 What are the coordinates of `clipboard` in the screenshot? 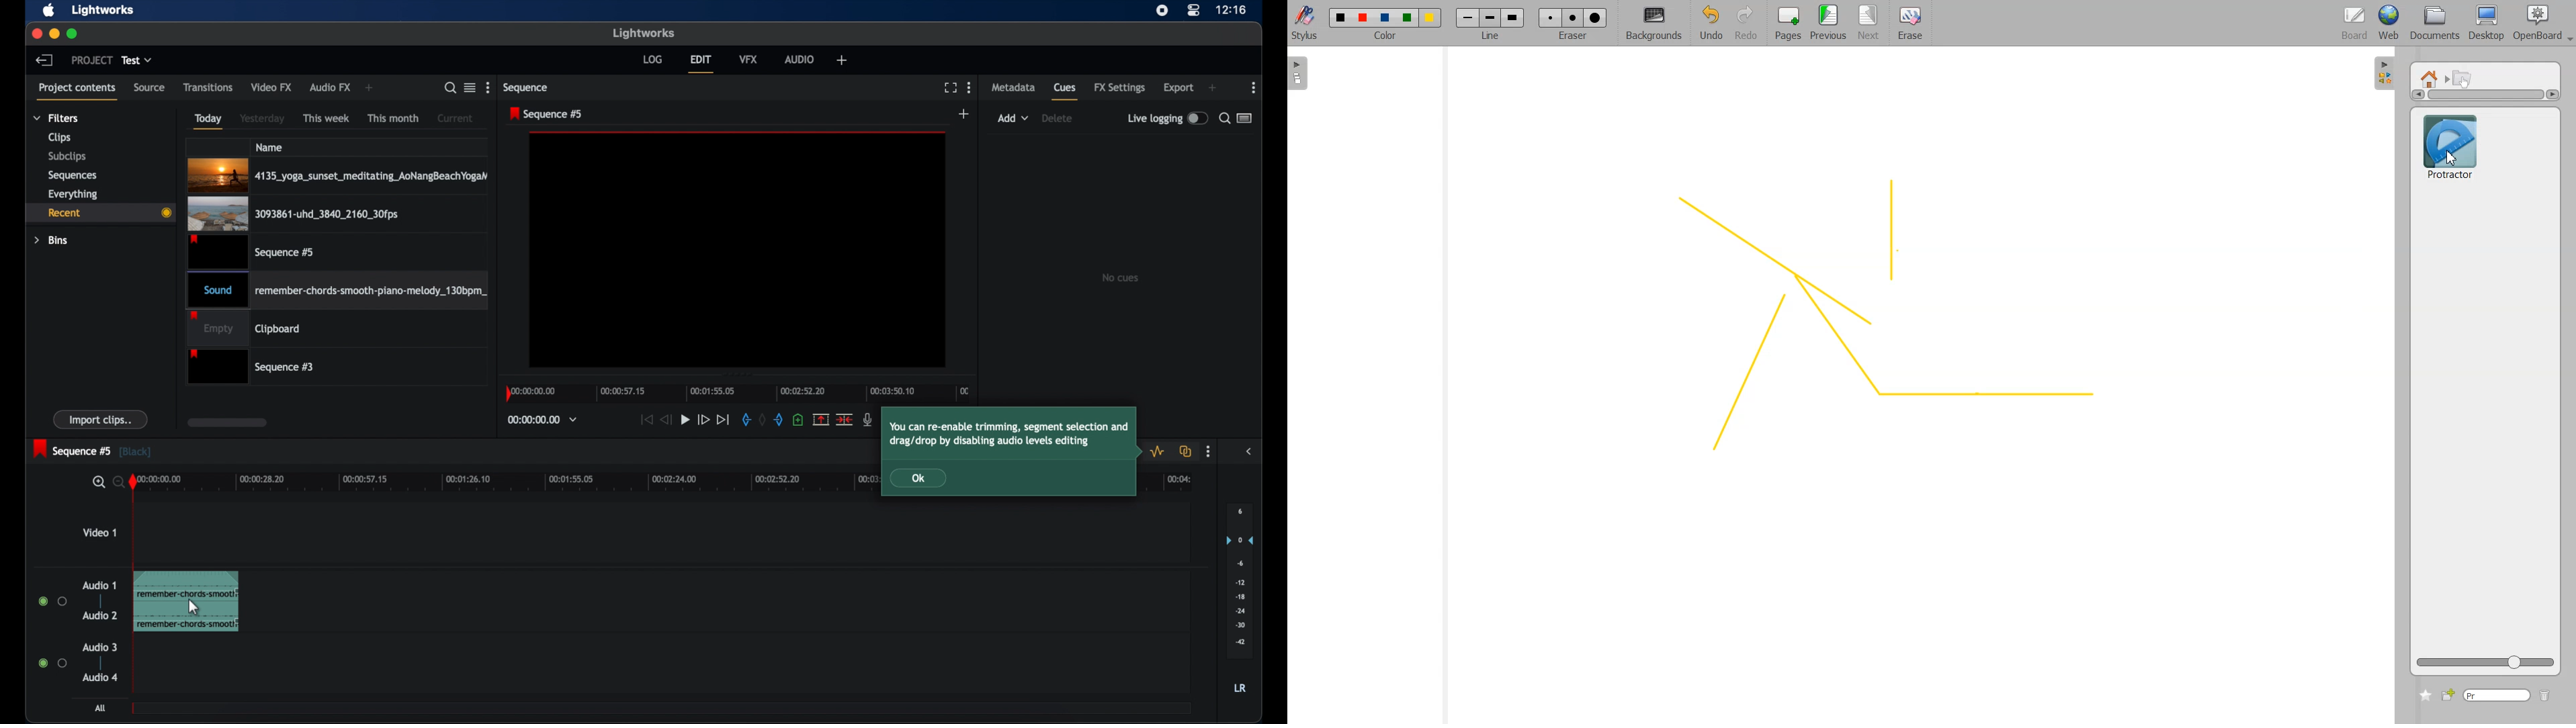 It's located at (244, 328).